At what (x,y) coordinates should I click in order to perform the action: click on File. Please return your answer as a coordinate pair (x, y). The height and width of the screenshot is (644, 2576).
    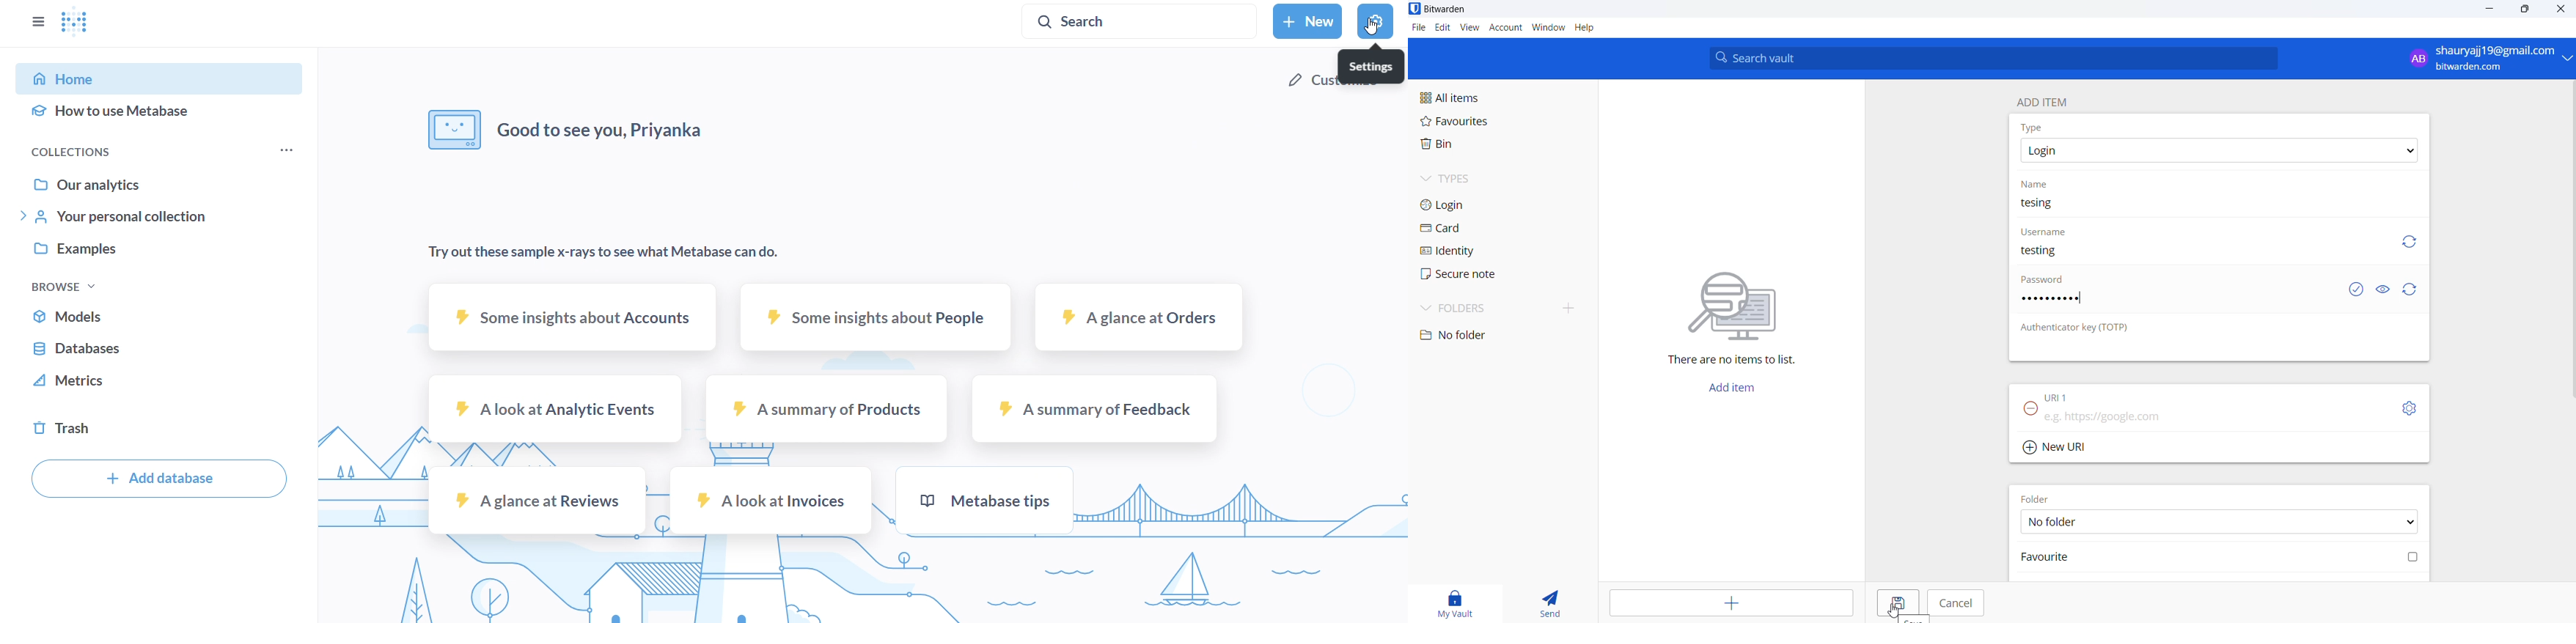
    Looking at the image, I should click on (1418, 28).